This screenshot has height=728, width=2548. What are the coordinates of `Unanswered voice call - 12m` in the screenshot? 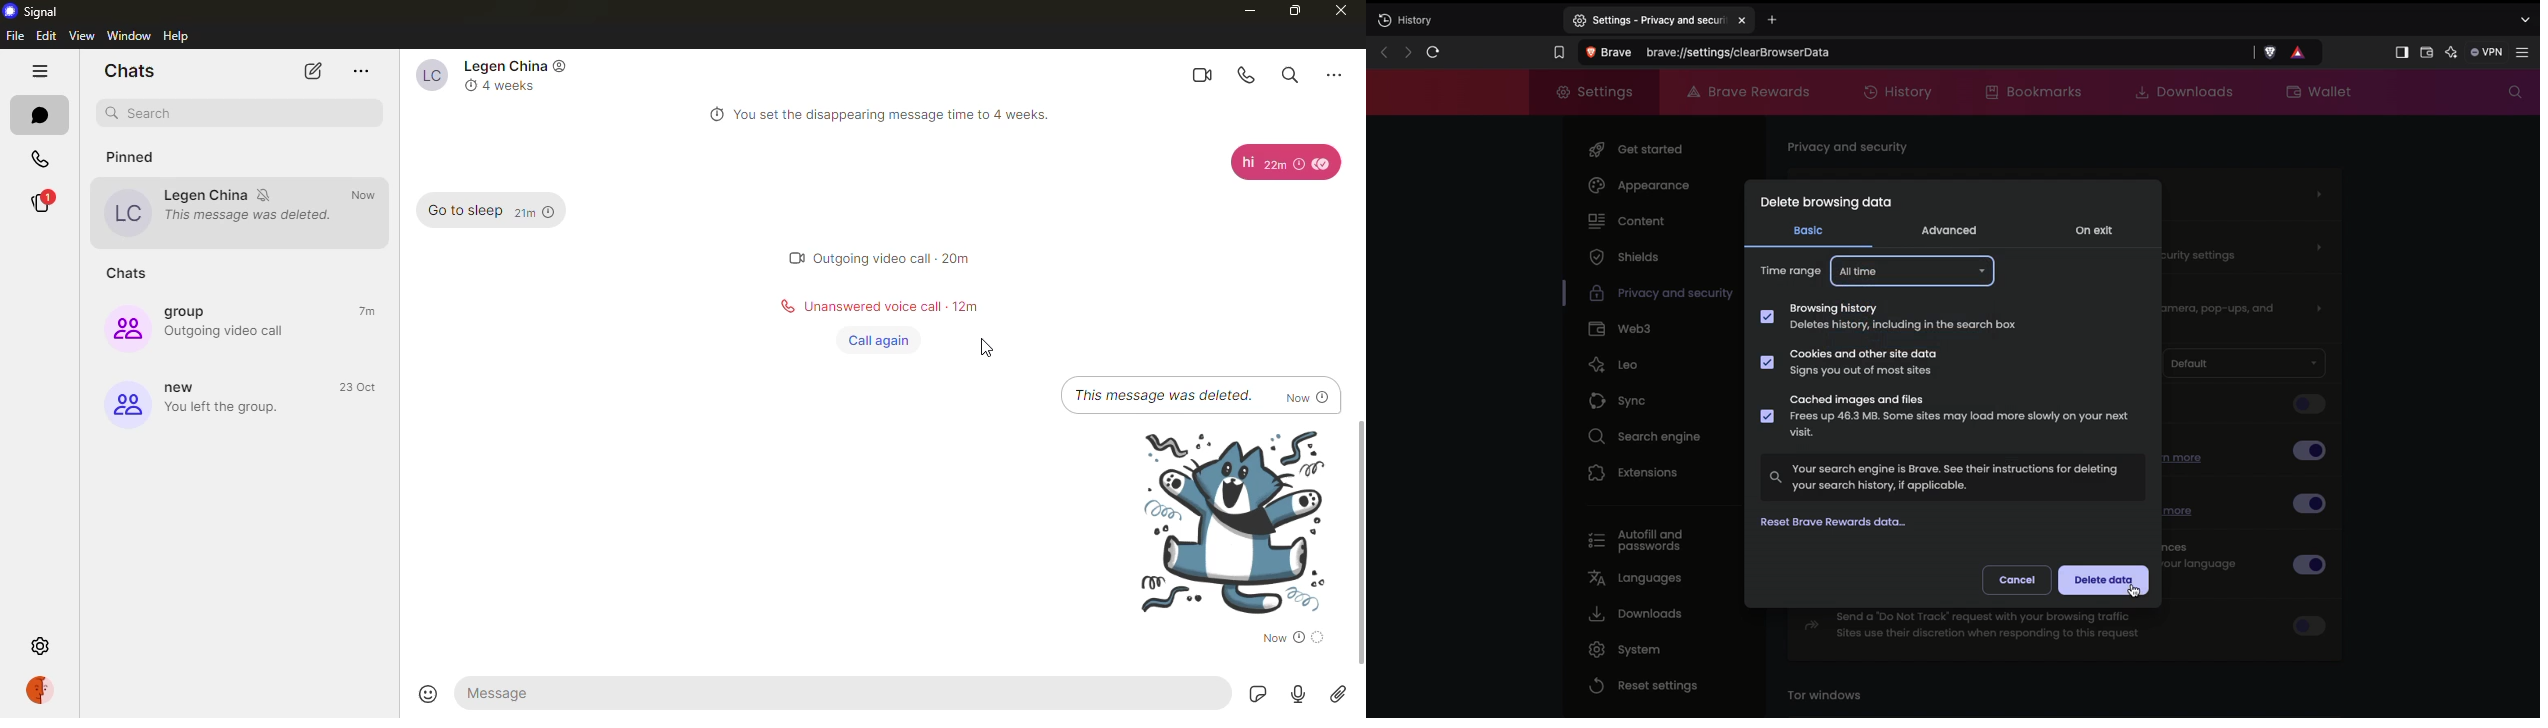 It's located at (892, 306).